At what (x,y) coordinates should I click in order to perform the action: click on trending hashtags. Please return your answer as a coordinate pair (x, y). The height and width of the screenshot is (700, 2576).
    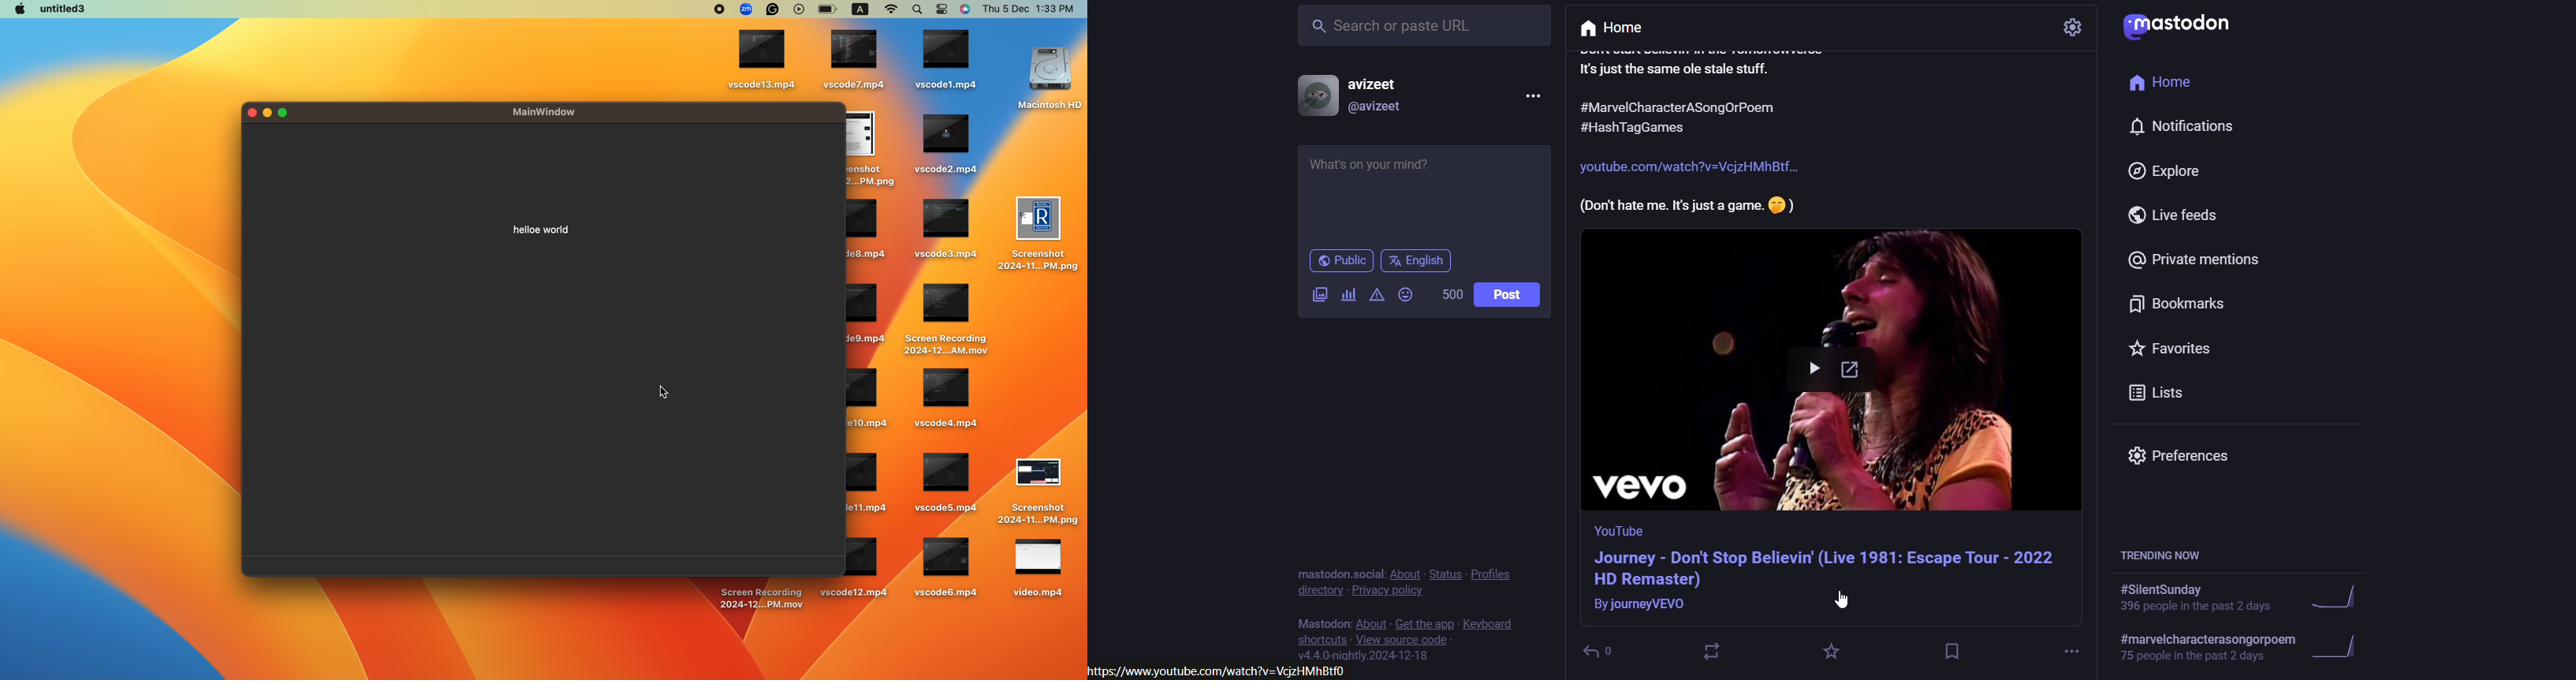
    Looking at the image, I should click on (2165, 558).